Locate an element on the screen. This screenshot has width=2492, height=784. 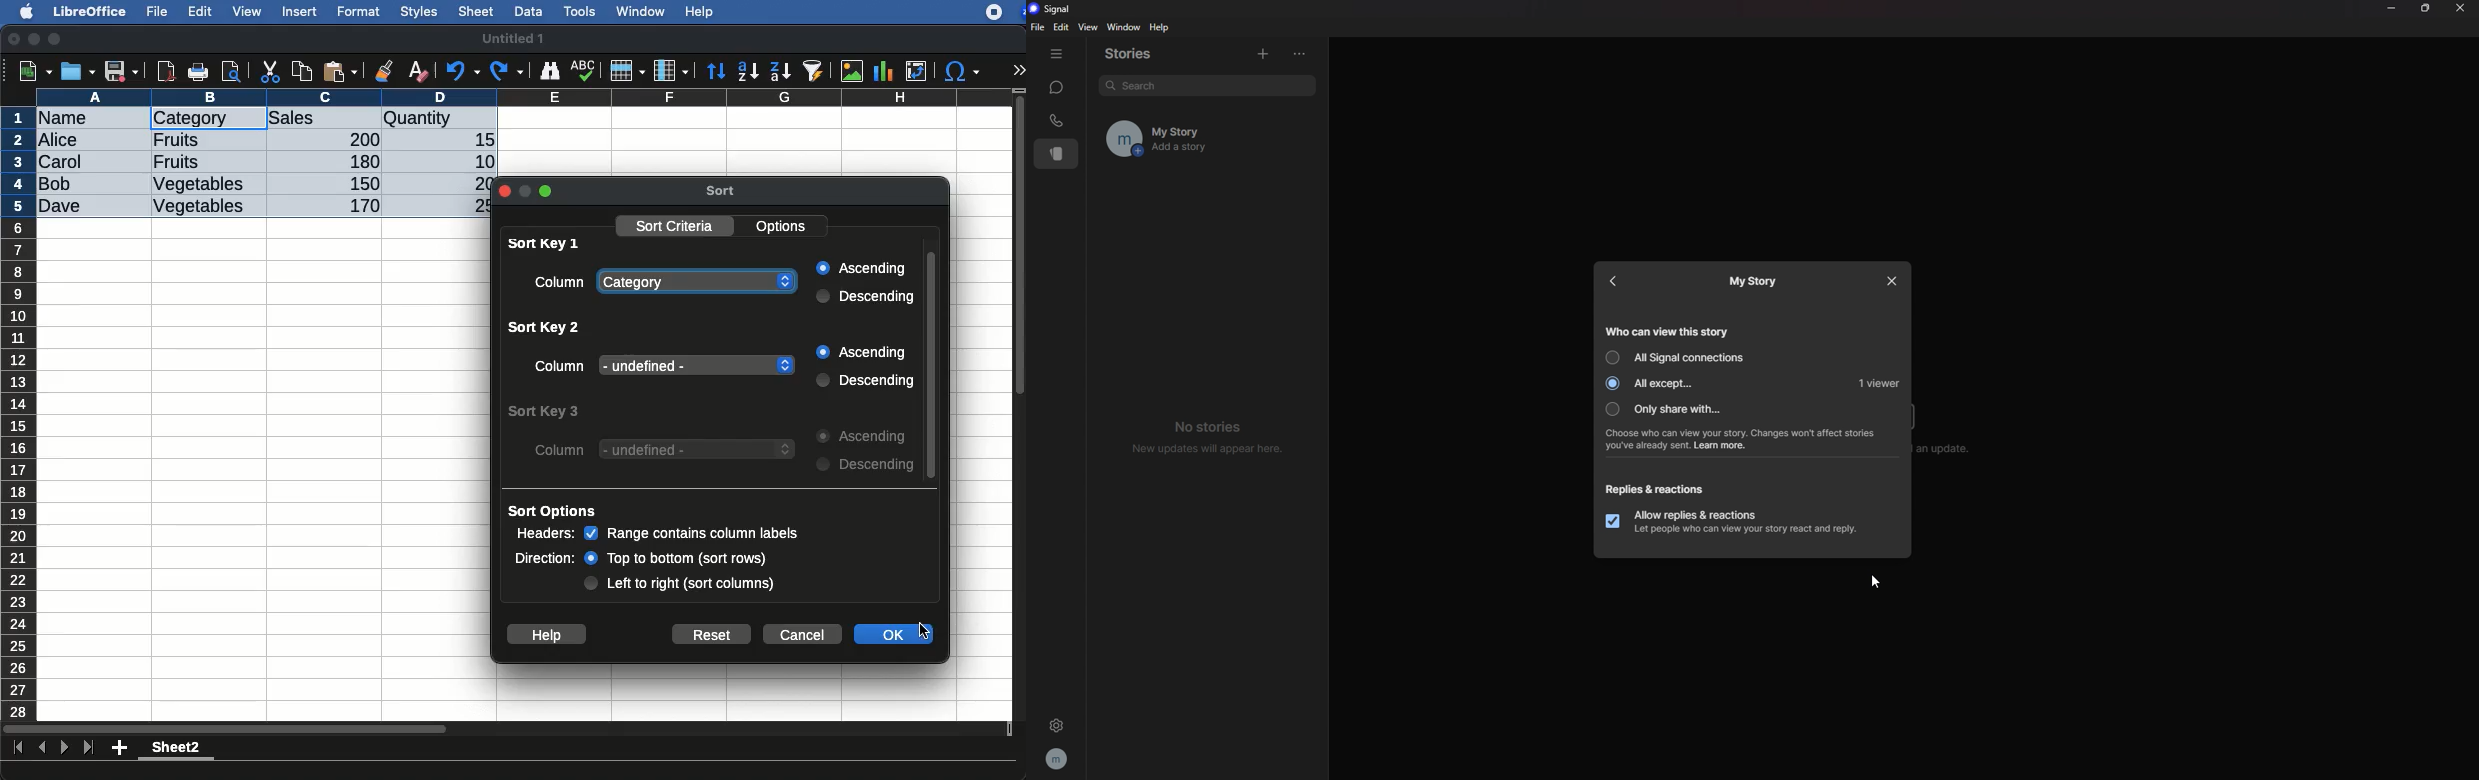
only share with is located at coordinates (1671, 408).